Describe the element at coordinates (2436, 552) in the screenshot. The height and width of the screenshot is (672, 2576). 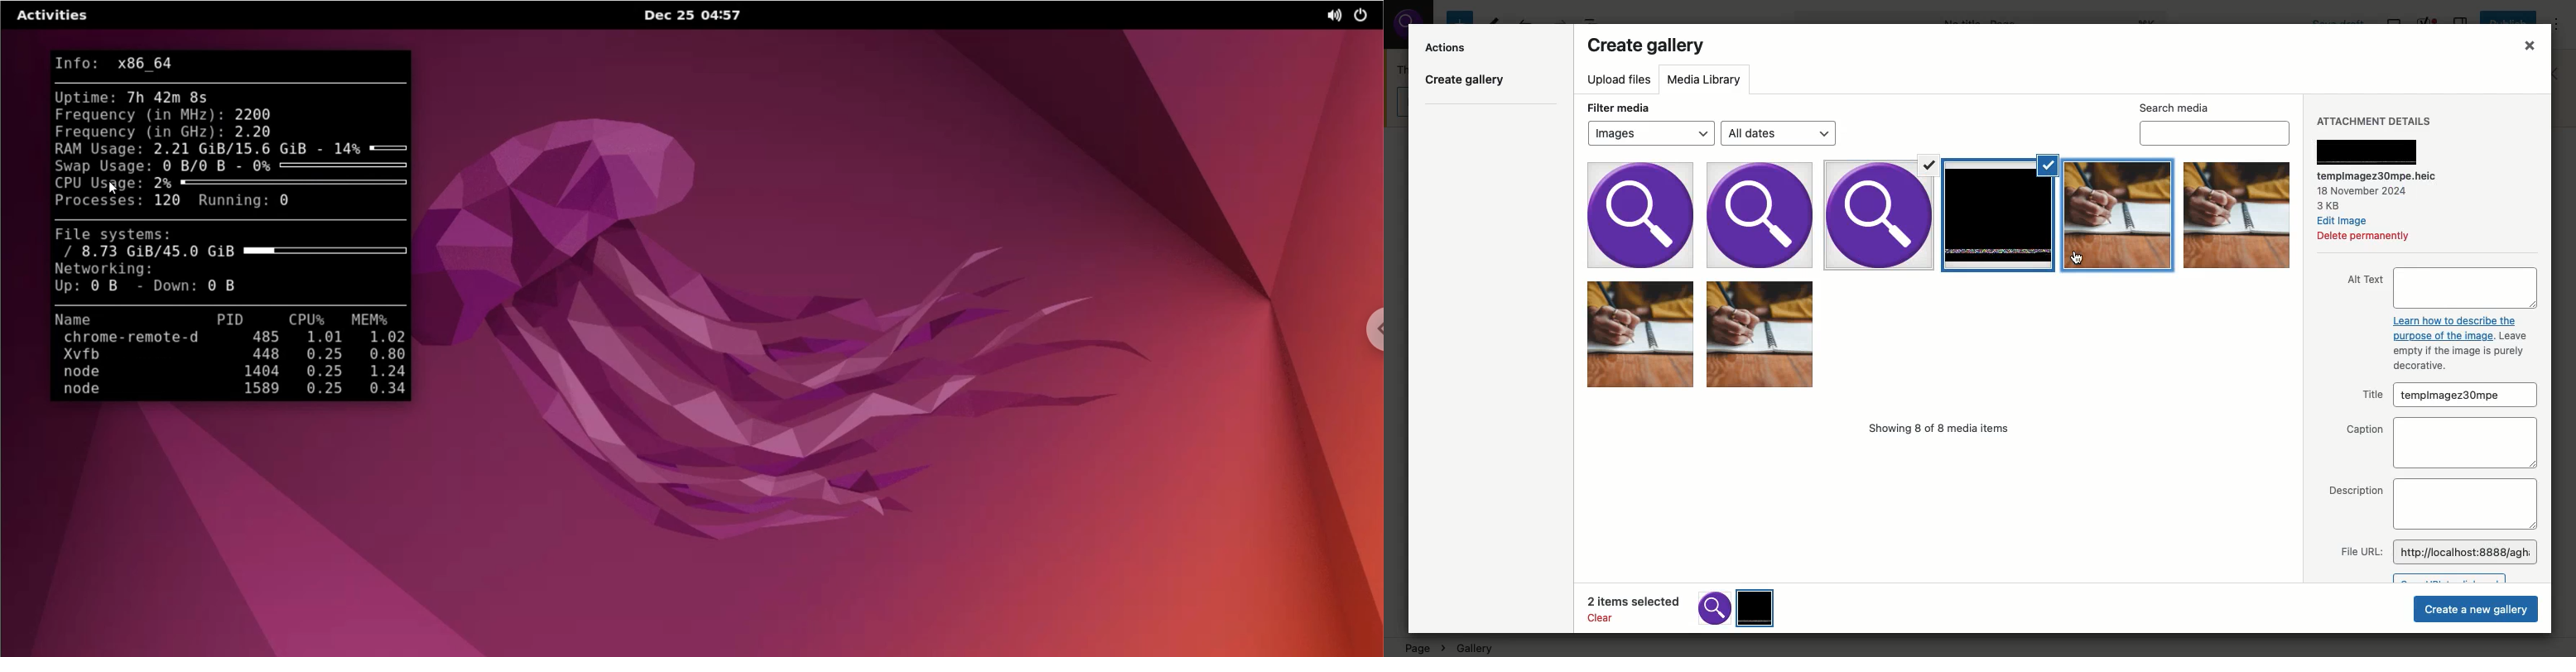
I see `File URL` at that location.